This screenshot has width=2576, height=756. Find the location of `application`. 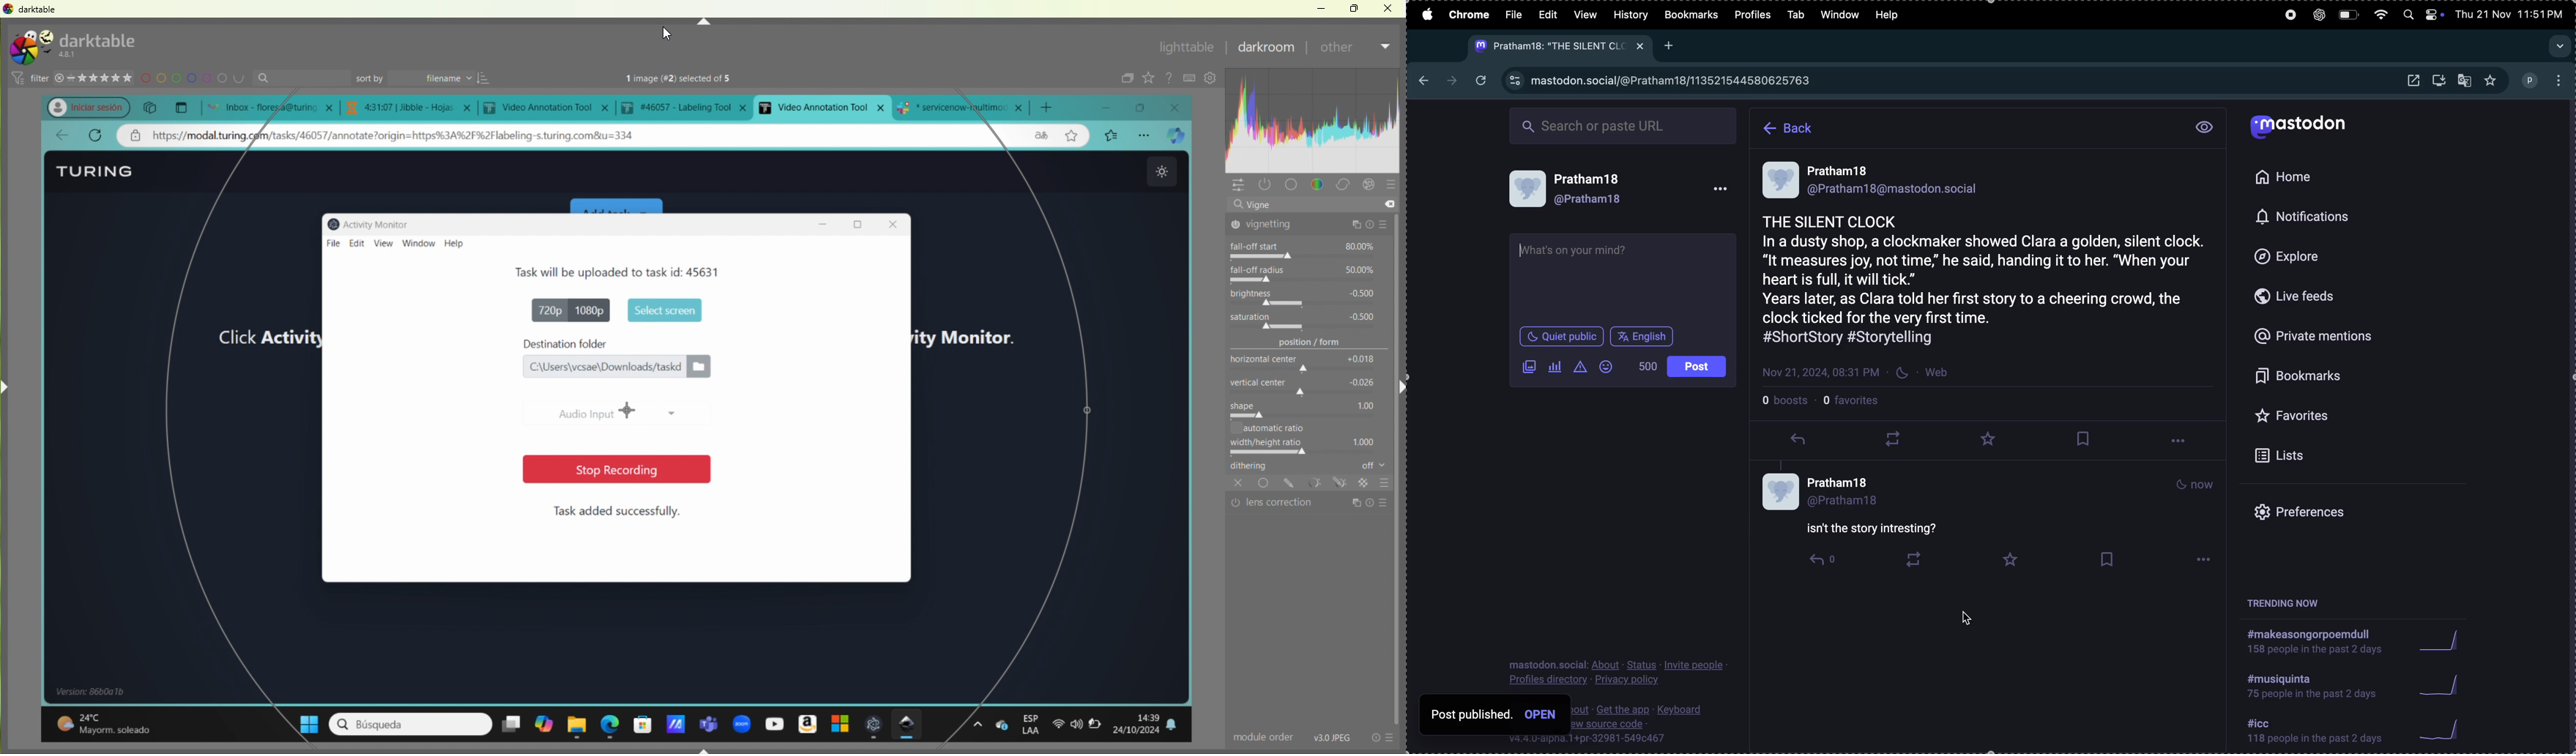

application is located at coordinates (674, 720).